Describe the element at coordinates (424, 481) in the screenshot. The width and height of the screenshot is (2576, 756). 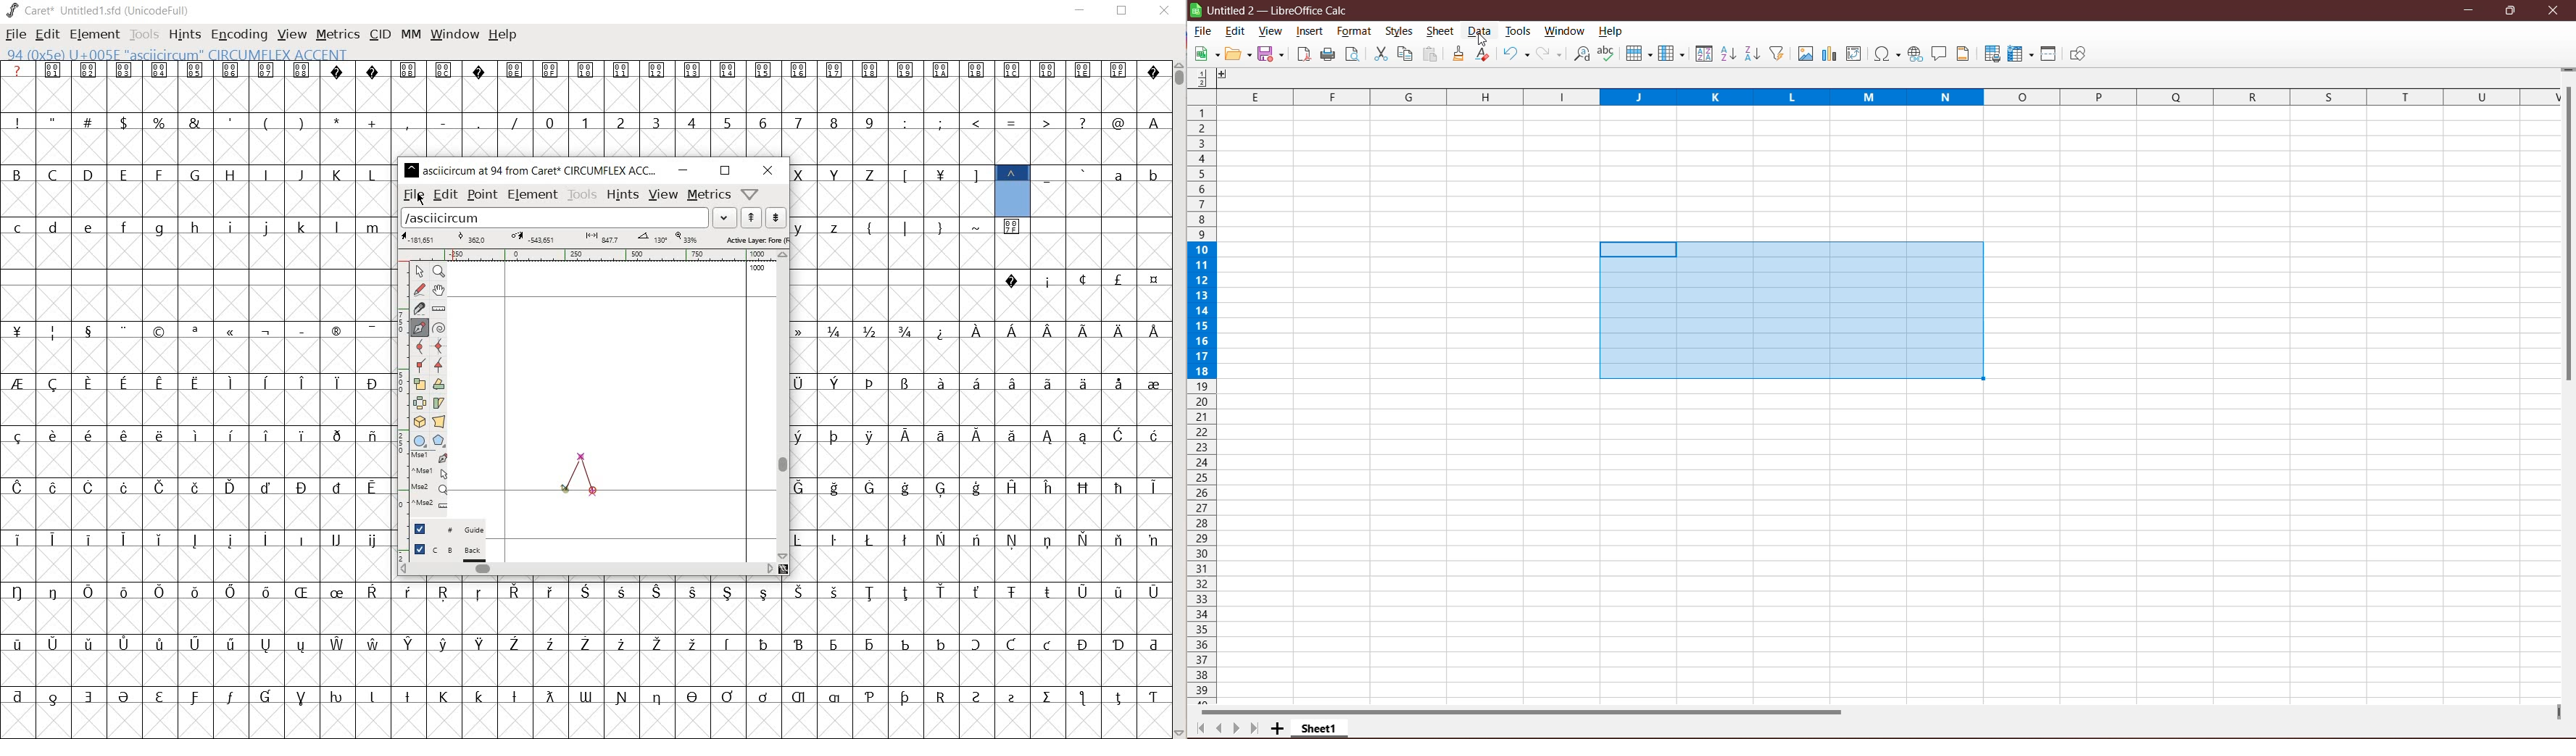
I see `mse1 mse1 mse2 mse2` at that location.